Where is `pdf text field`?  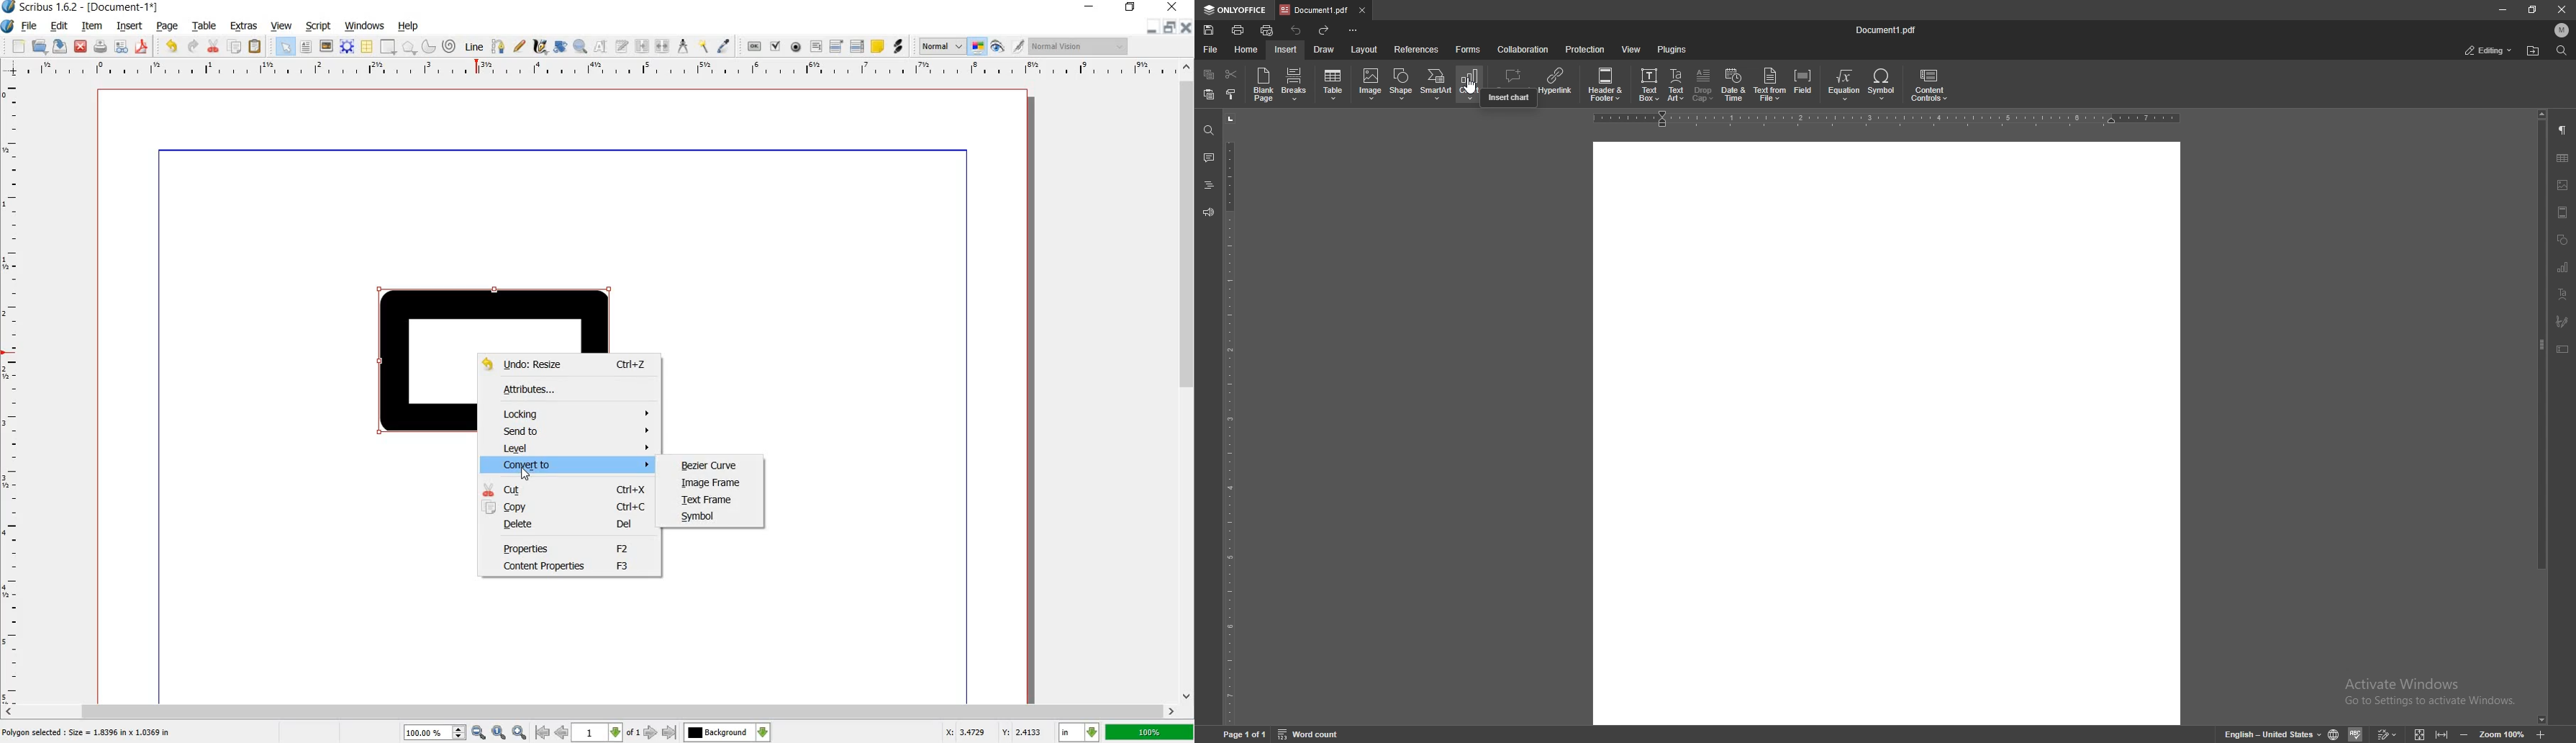
pdf text field is located at coordinates (817, 47).